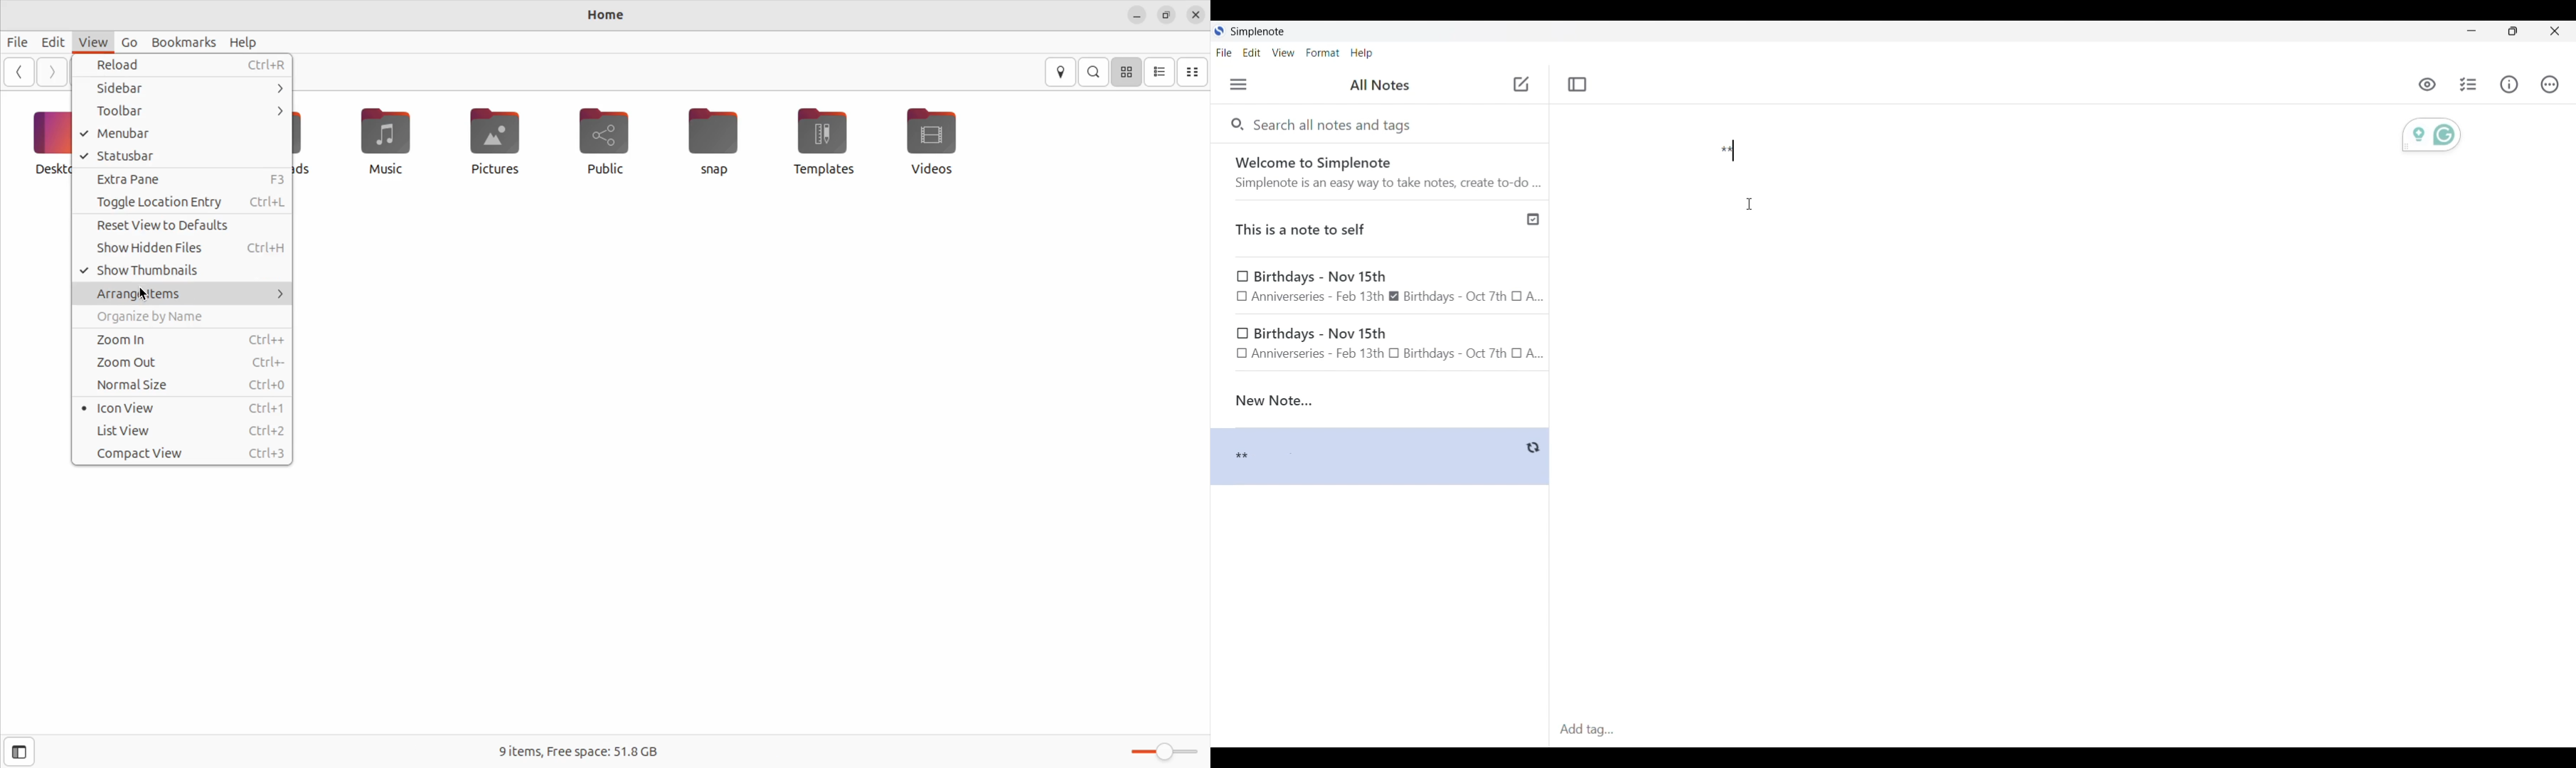  I want to click on Text typed in, so click(1727, 149).